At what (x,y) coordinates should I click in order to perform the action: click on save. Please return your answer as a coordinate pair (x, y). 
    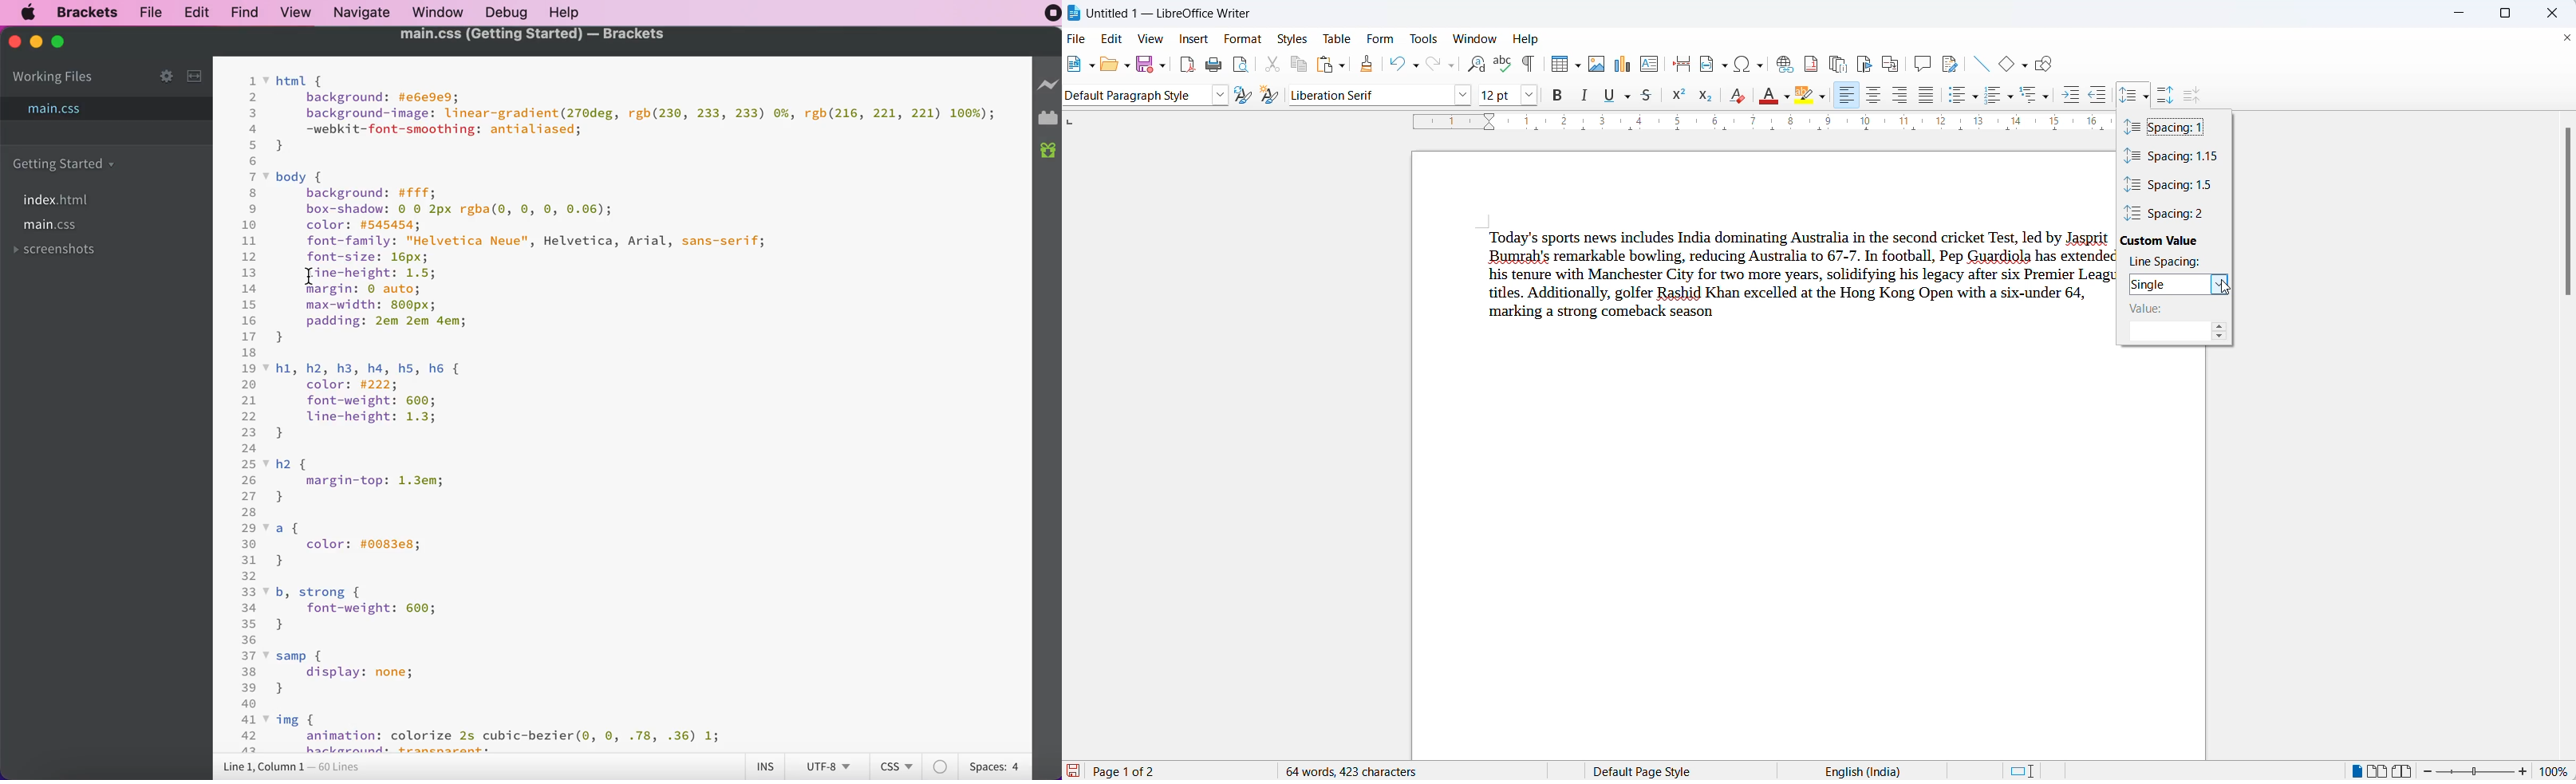
    Looking at the image, I should click on (1142, 65).